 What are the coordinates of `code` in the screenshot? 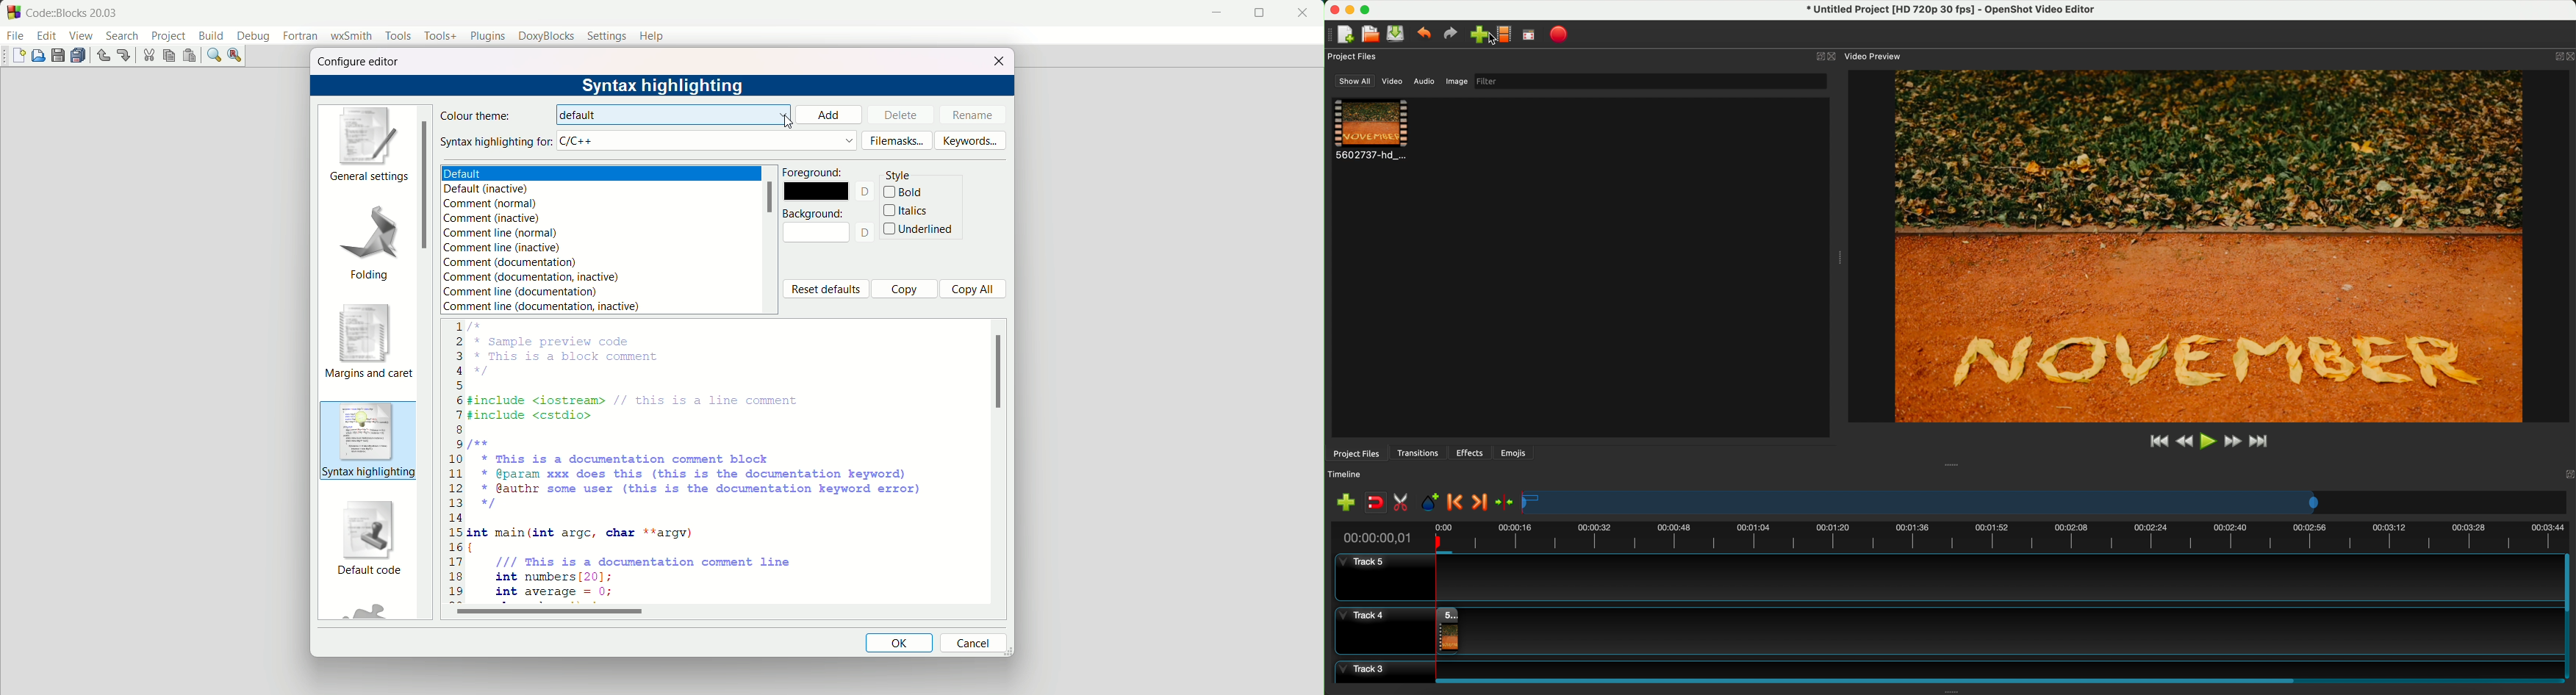 It's located at (698, 463).